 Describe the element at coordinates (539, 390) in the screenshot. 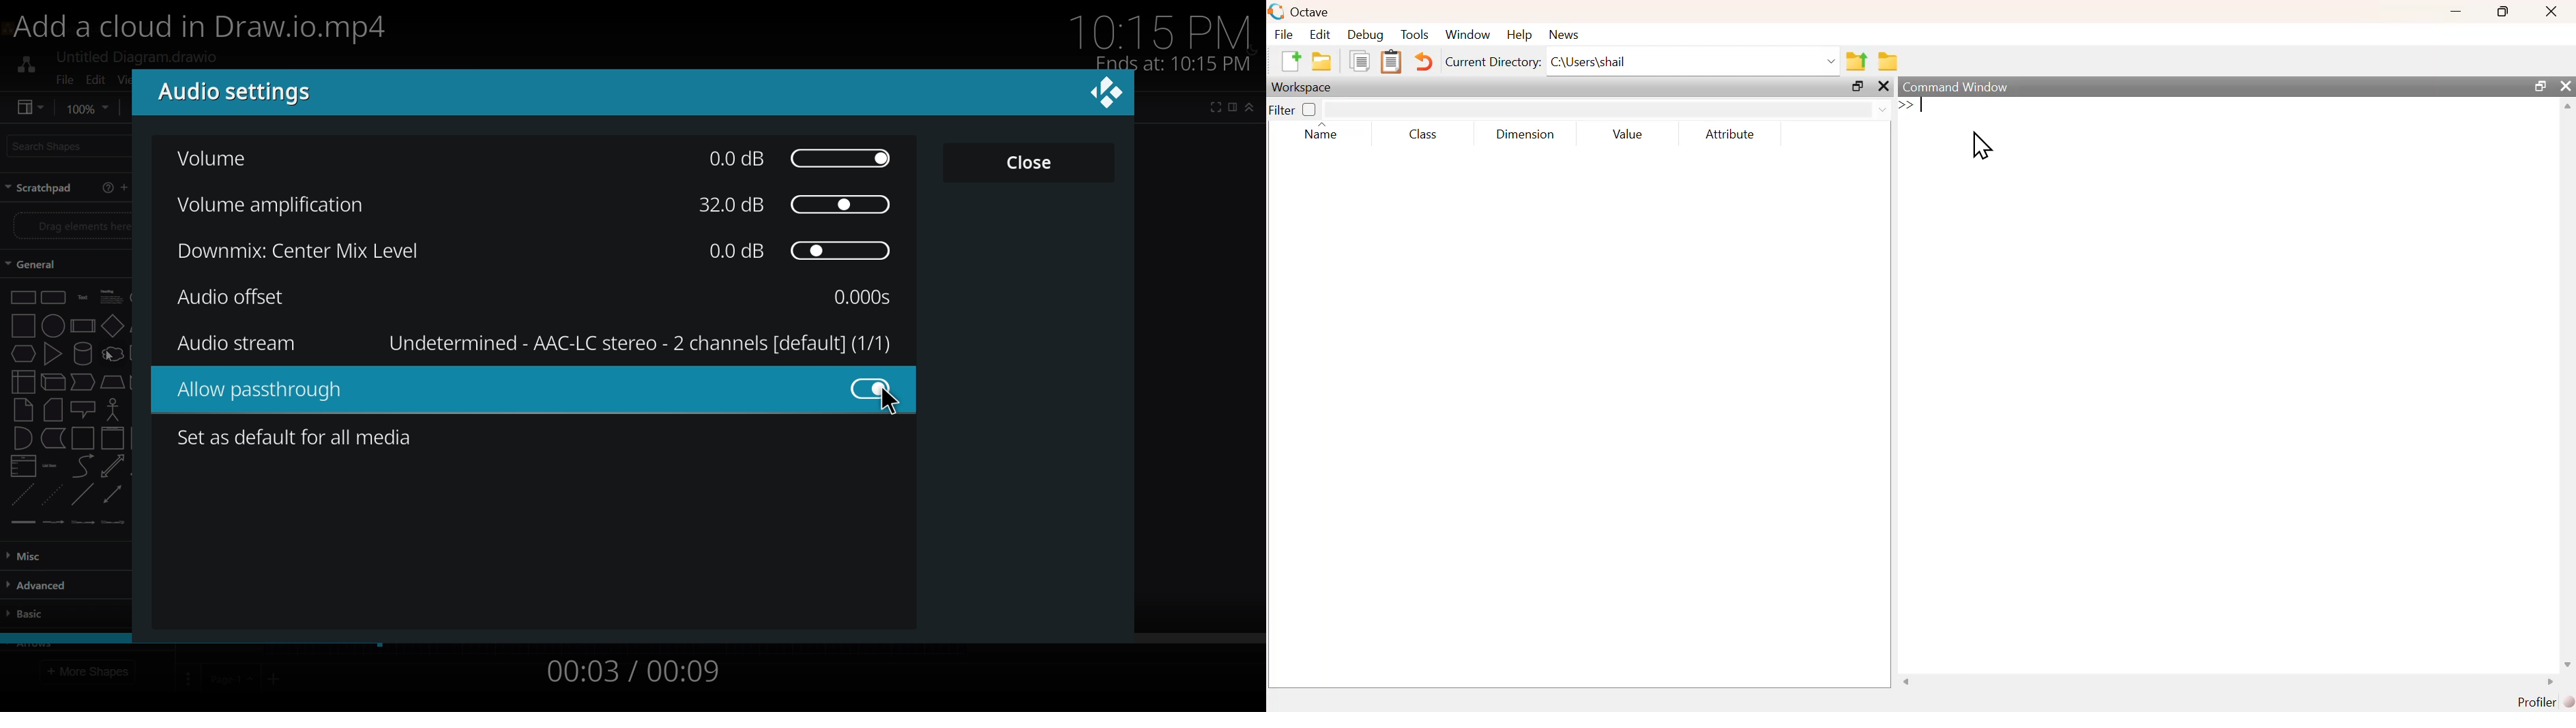

I see `audio passthrough` at that location.